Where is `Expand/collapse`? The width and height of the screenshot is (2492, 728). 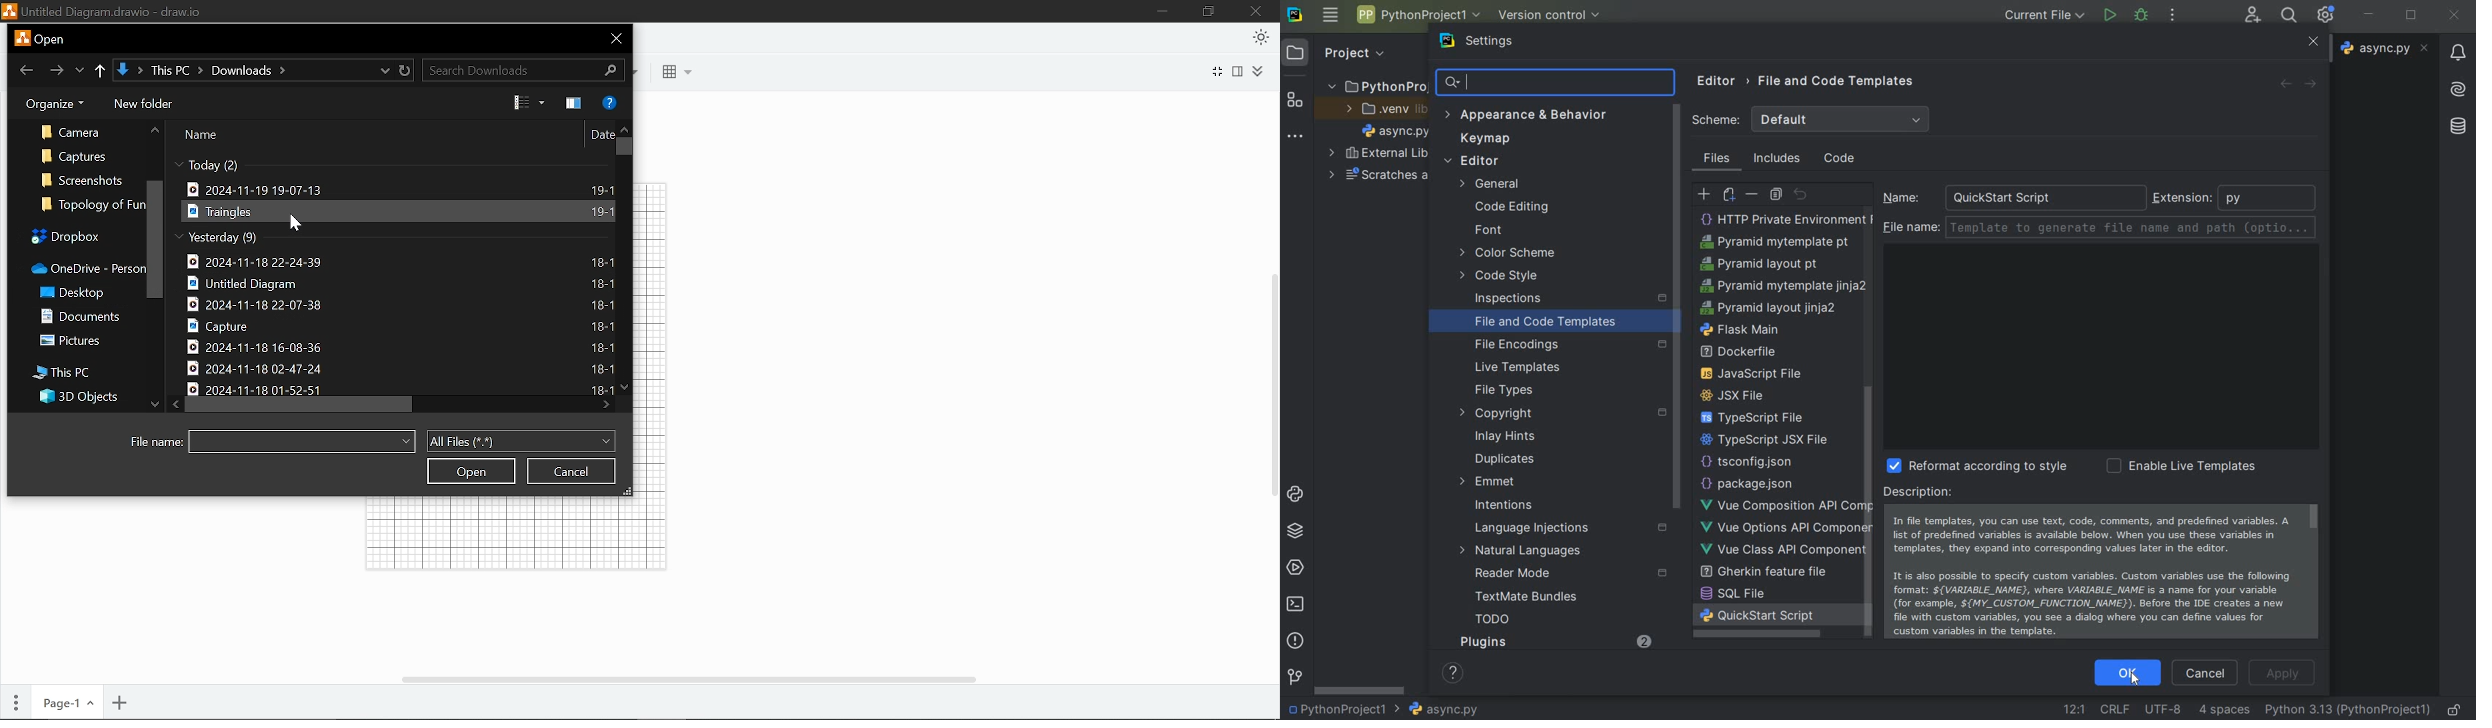 Expand/collapse is located at coordinates (1262, 73).